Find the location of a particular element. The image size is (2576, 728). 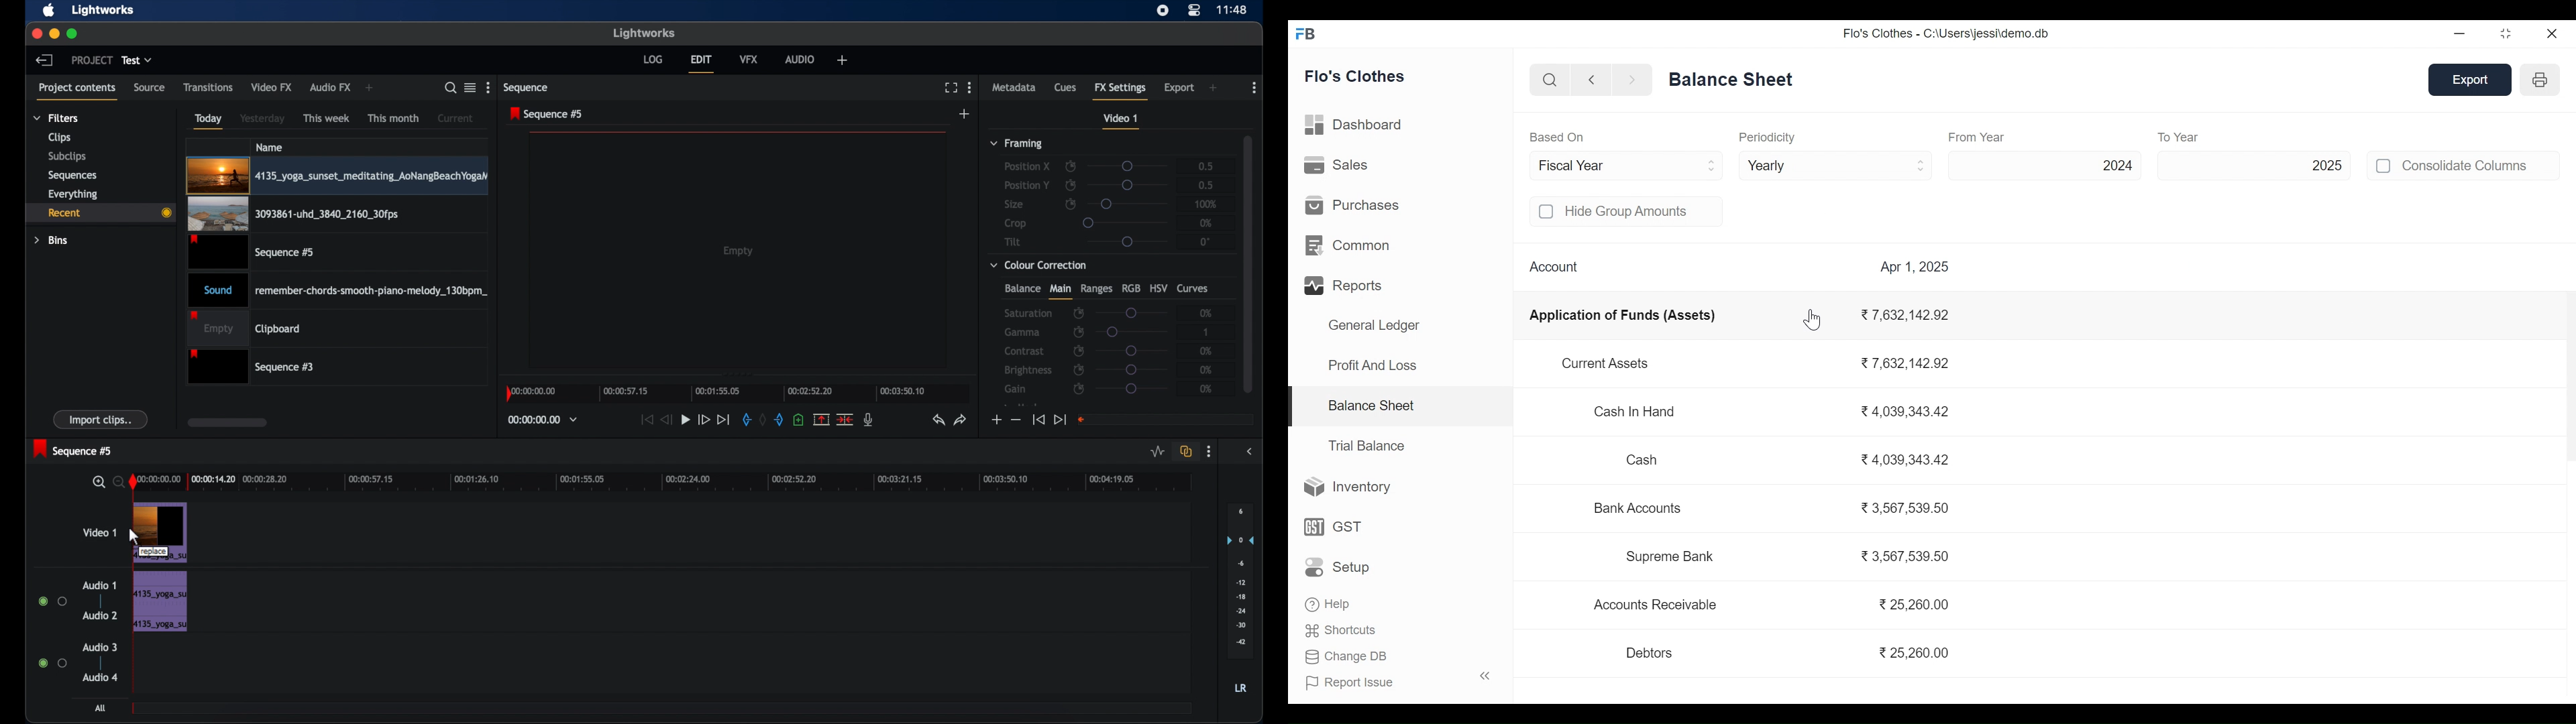

Report Issue is located at coordinates (1350, 681).